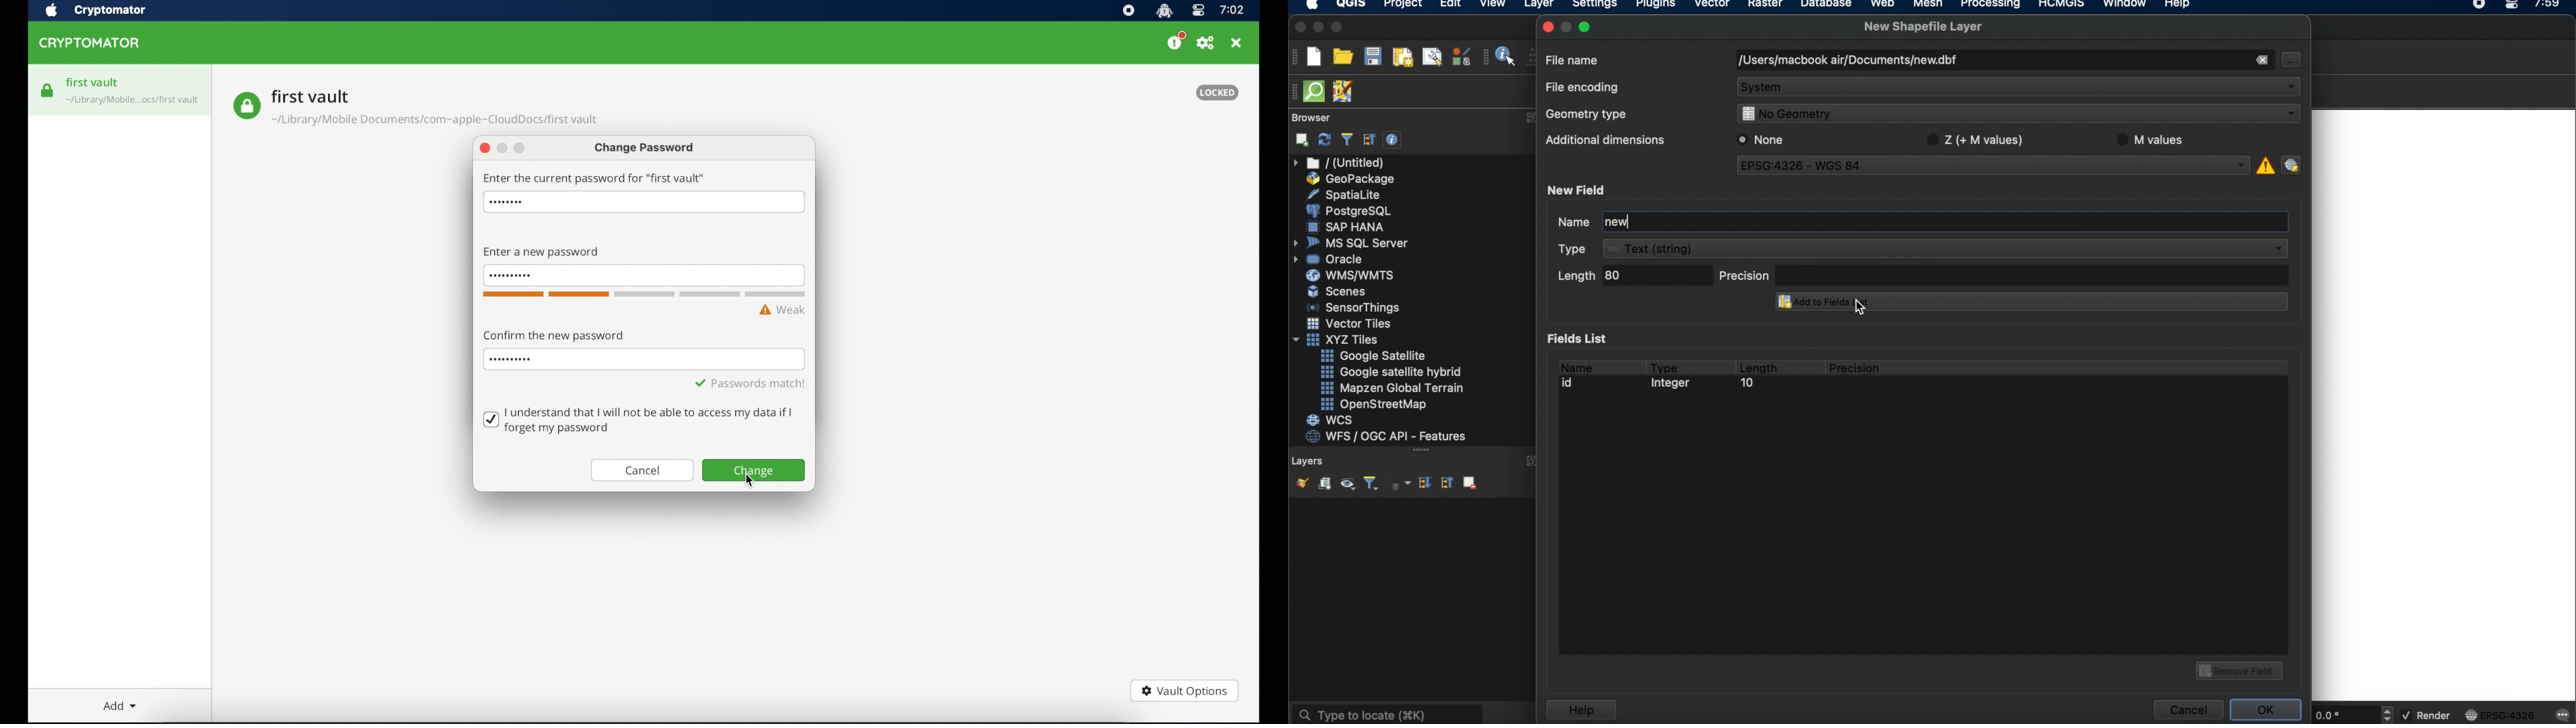 This screenshot has width=2576, height=728. Describe the element at coordinates (2511, 6) in the screenshot. I see `control center macOS` at that location.